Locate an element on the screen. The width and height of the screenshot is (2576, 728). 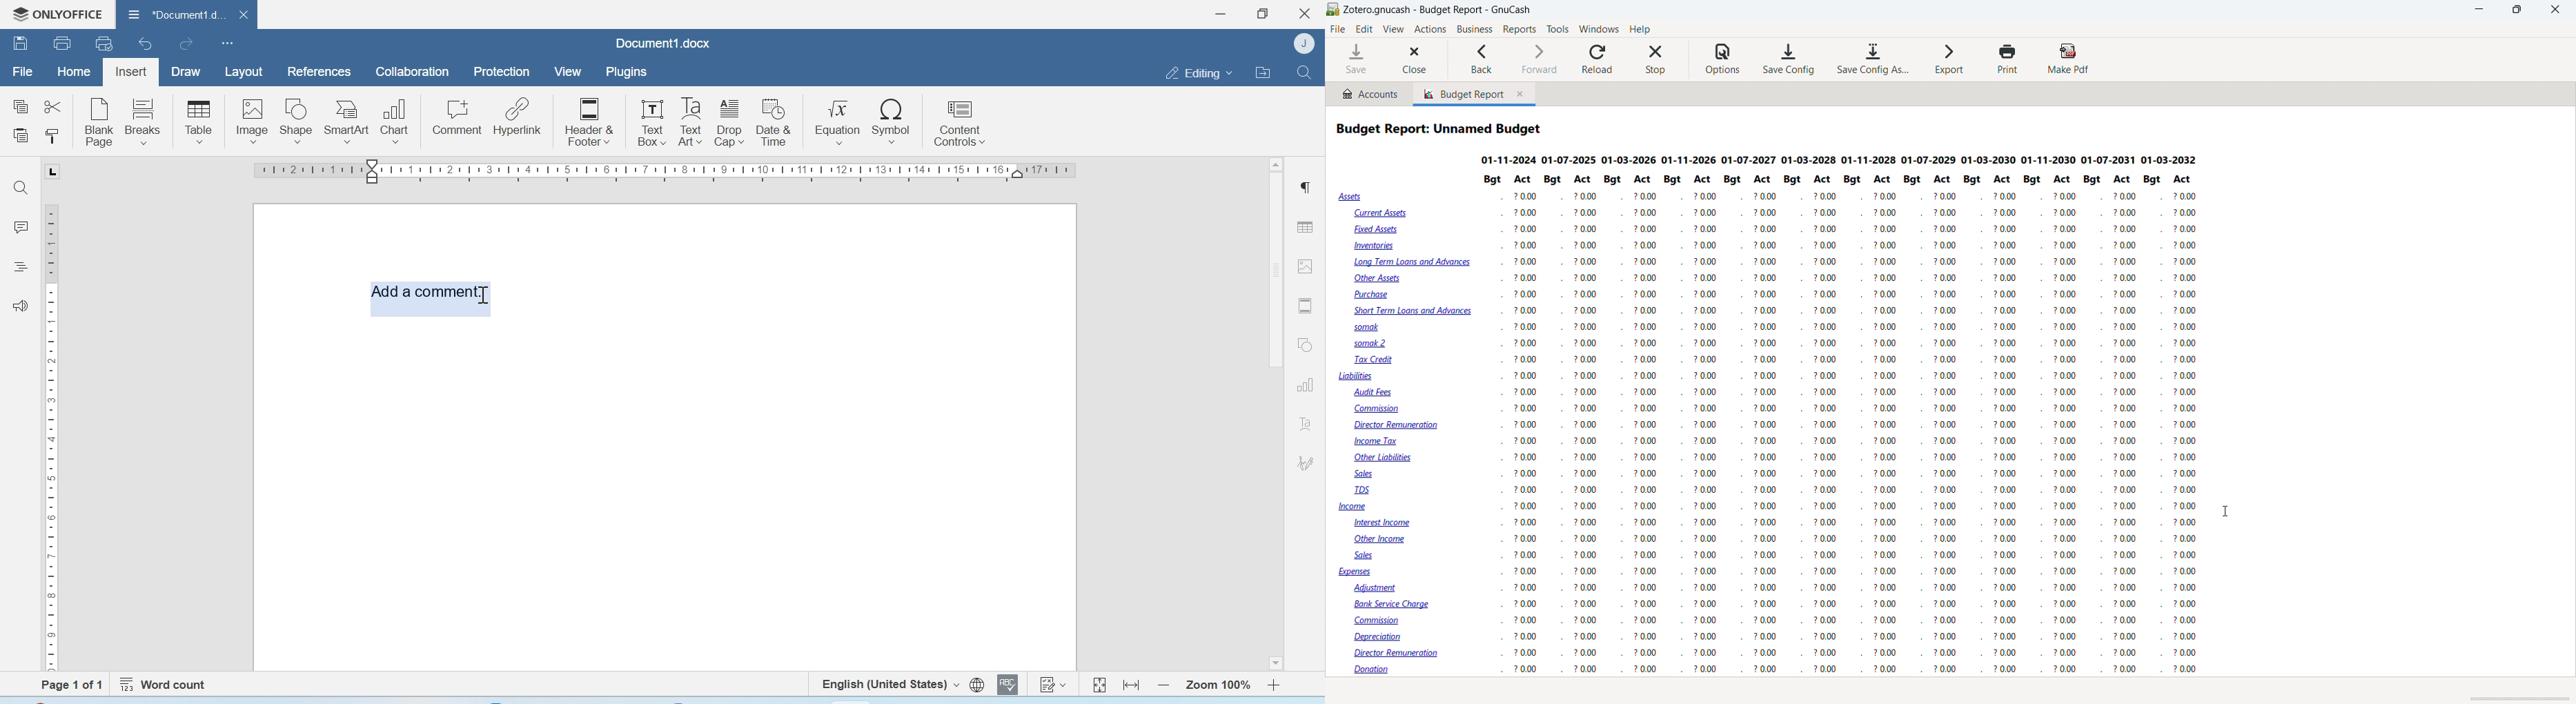
Document1.docx is located at coordinates (173, 12).